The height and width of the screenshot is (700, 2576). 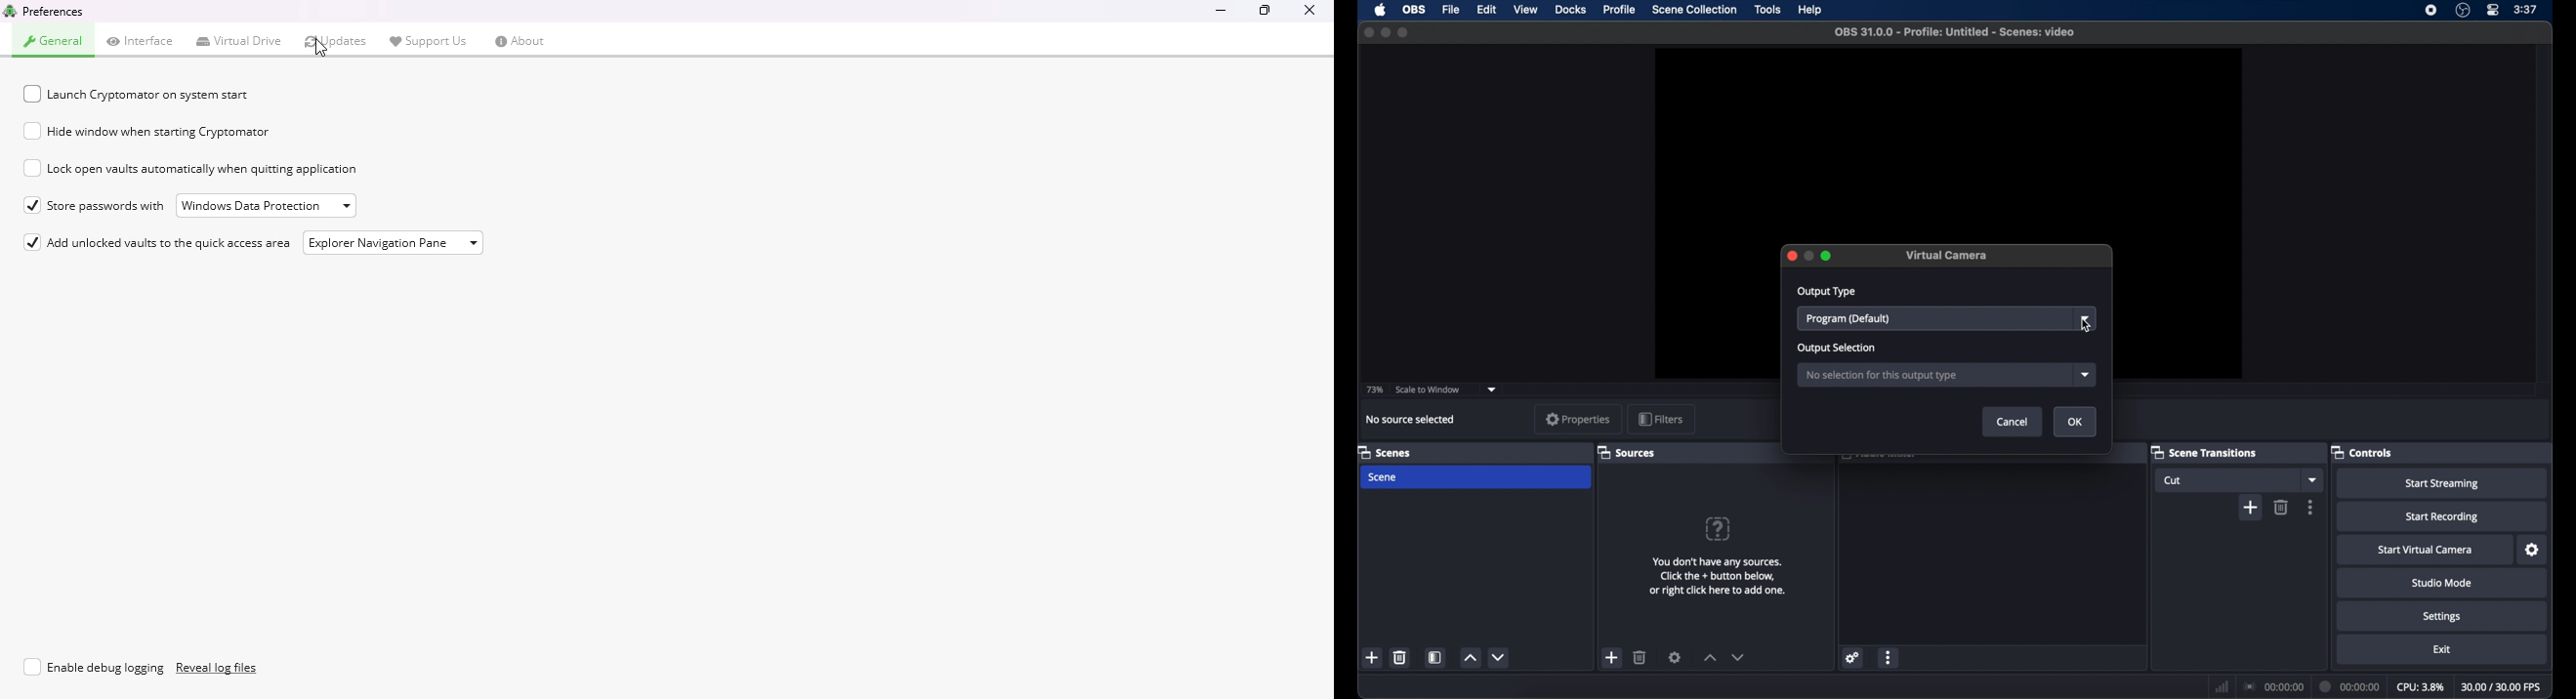 I want to click on launch cryptomator on system start, so click(x=137, y=94).